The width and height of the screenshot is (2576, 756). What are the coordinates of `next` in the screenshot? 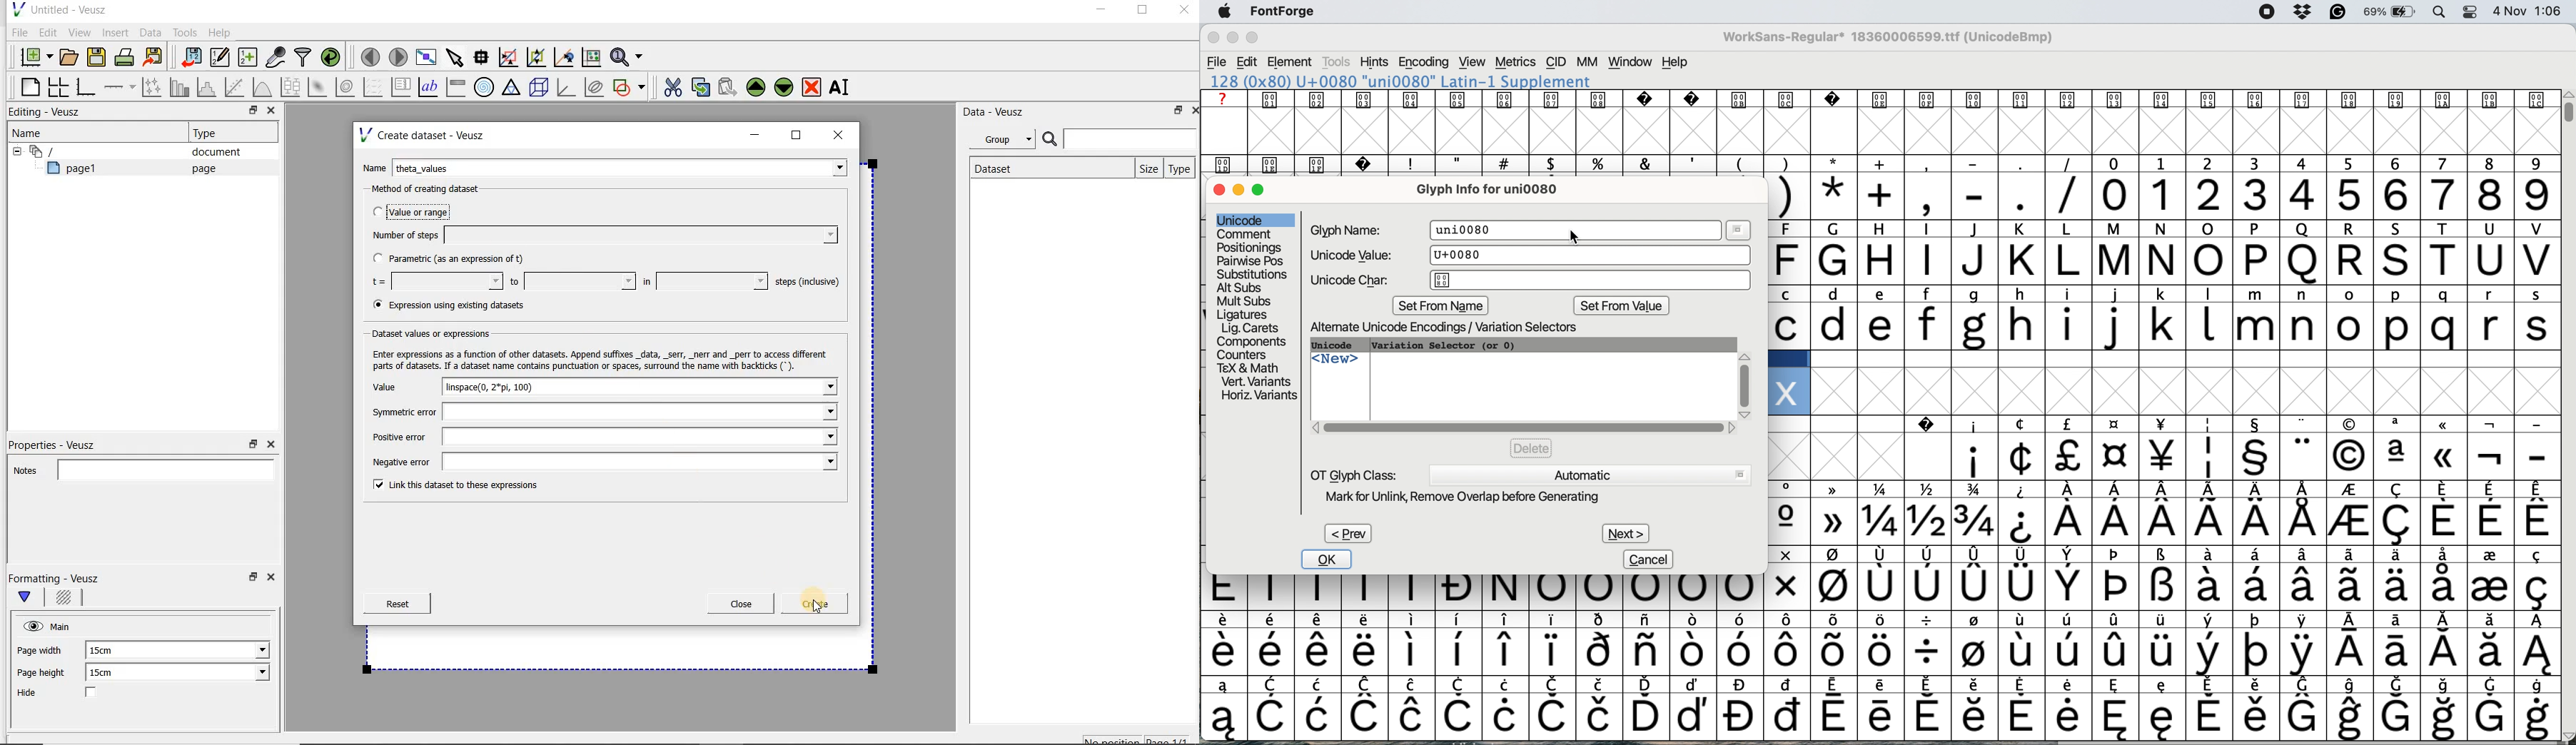 It's located at (1625, 530).